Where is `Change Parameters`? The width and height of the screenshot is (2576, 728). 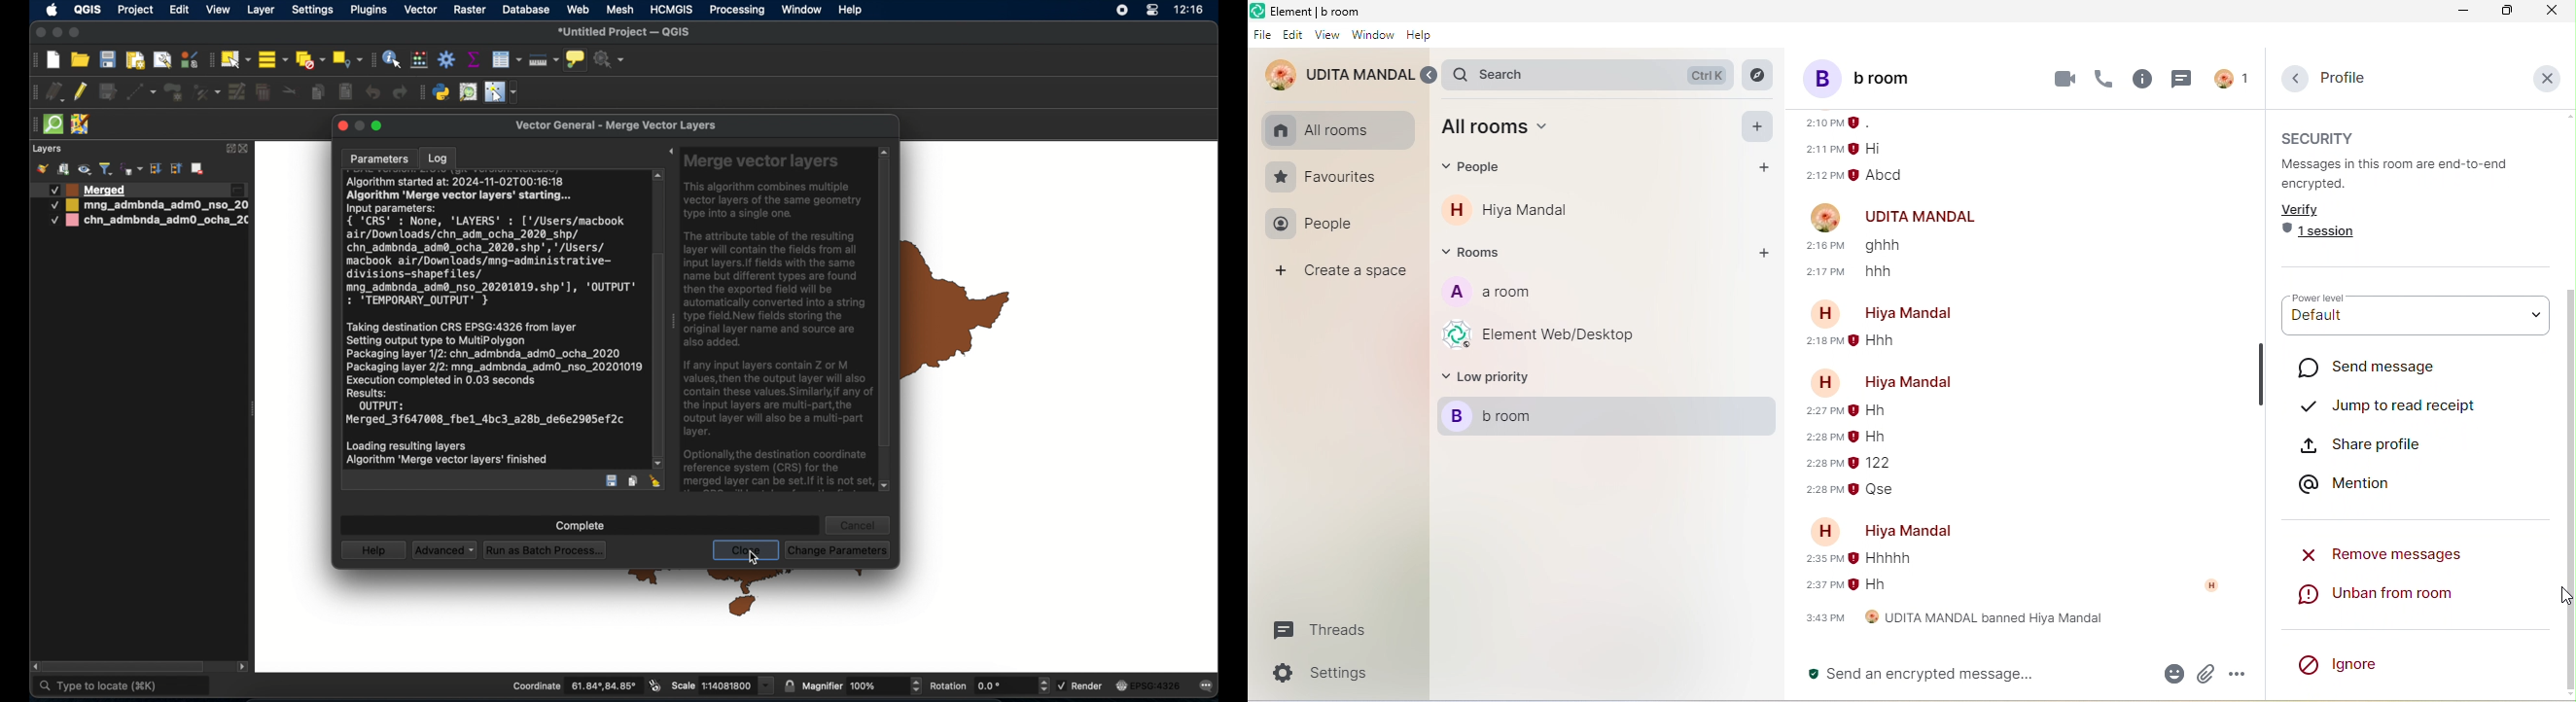 Change Parameters is located at coordinates (839, 549).